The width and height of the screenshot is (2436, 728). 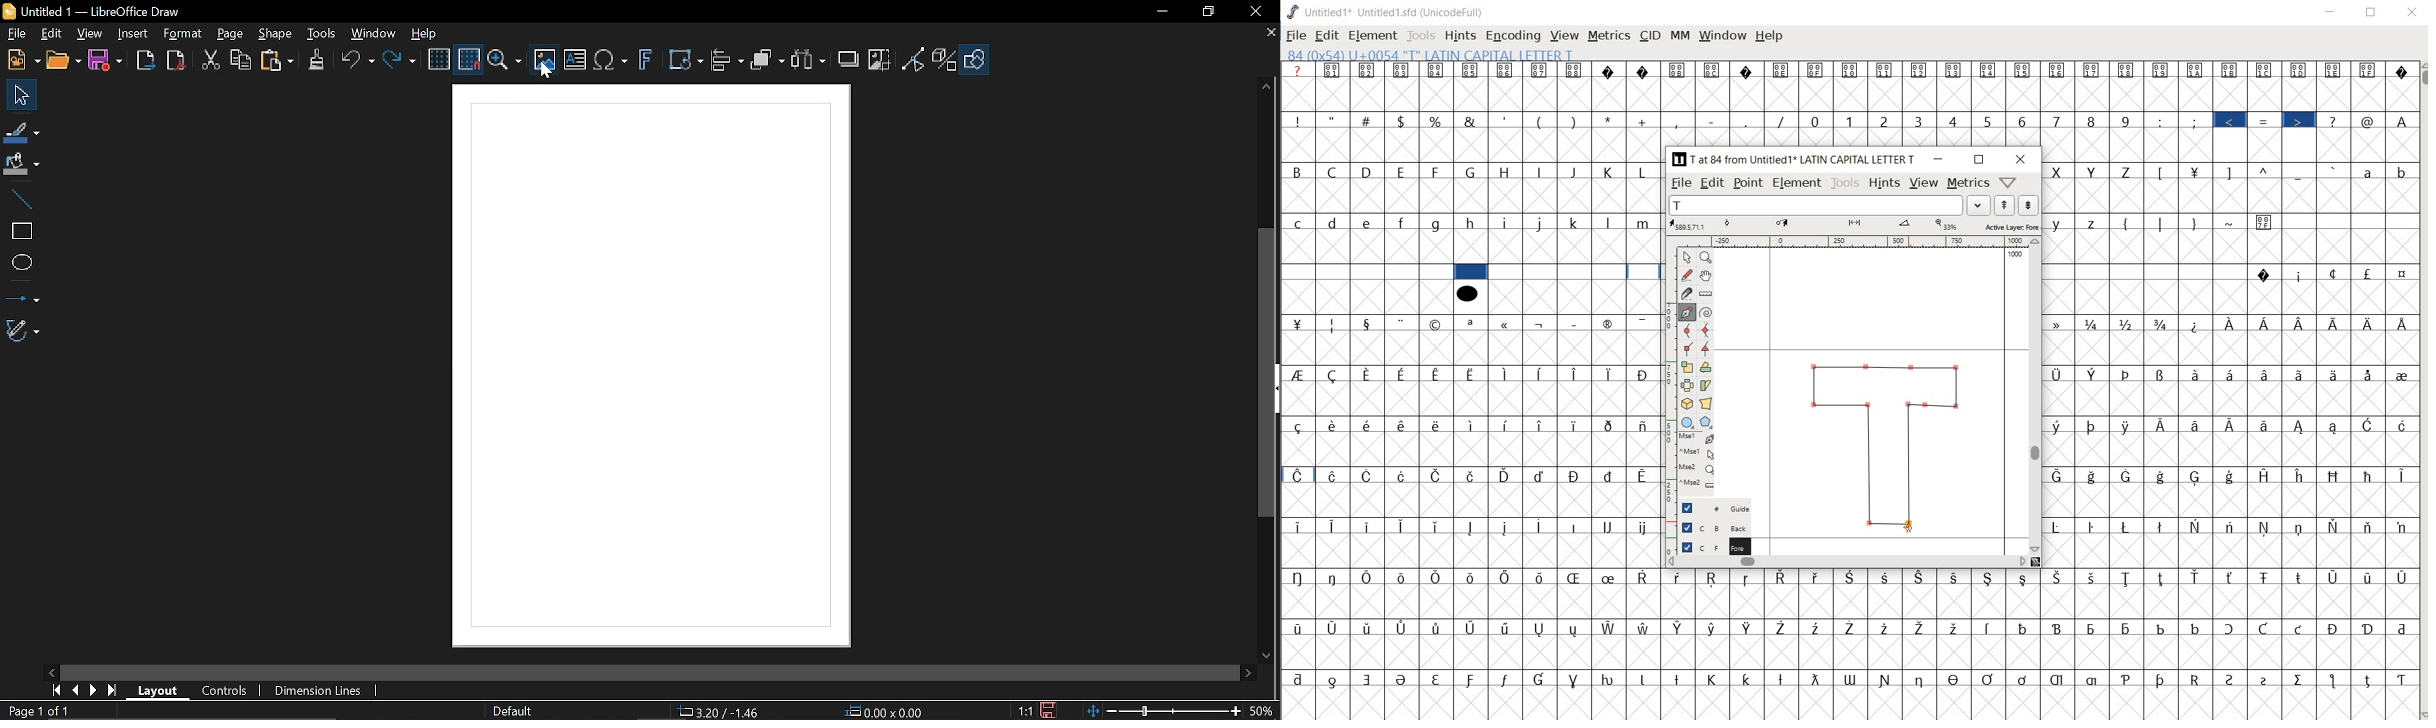 I want to click on Symbol, so click(x=1334, y=70).